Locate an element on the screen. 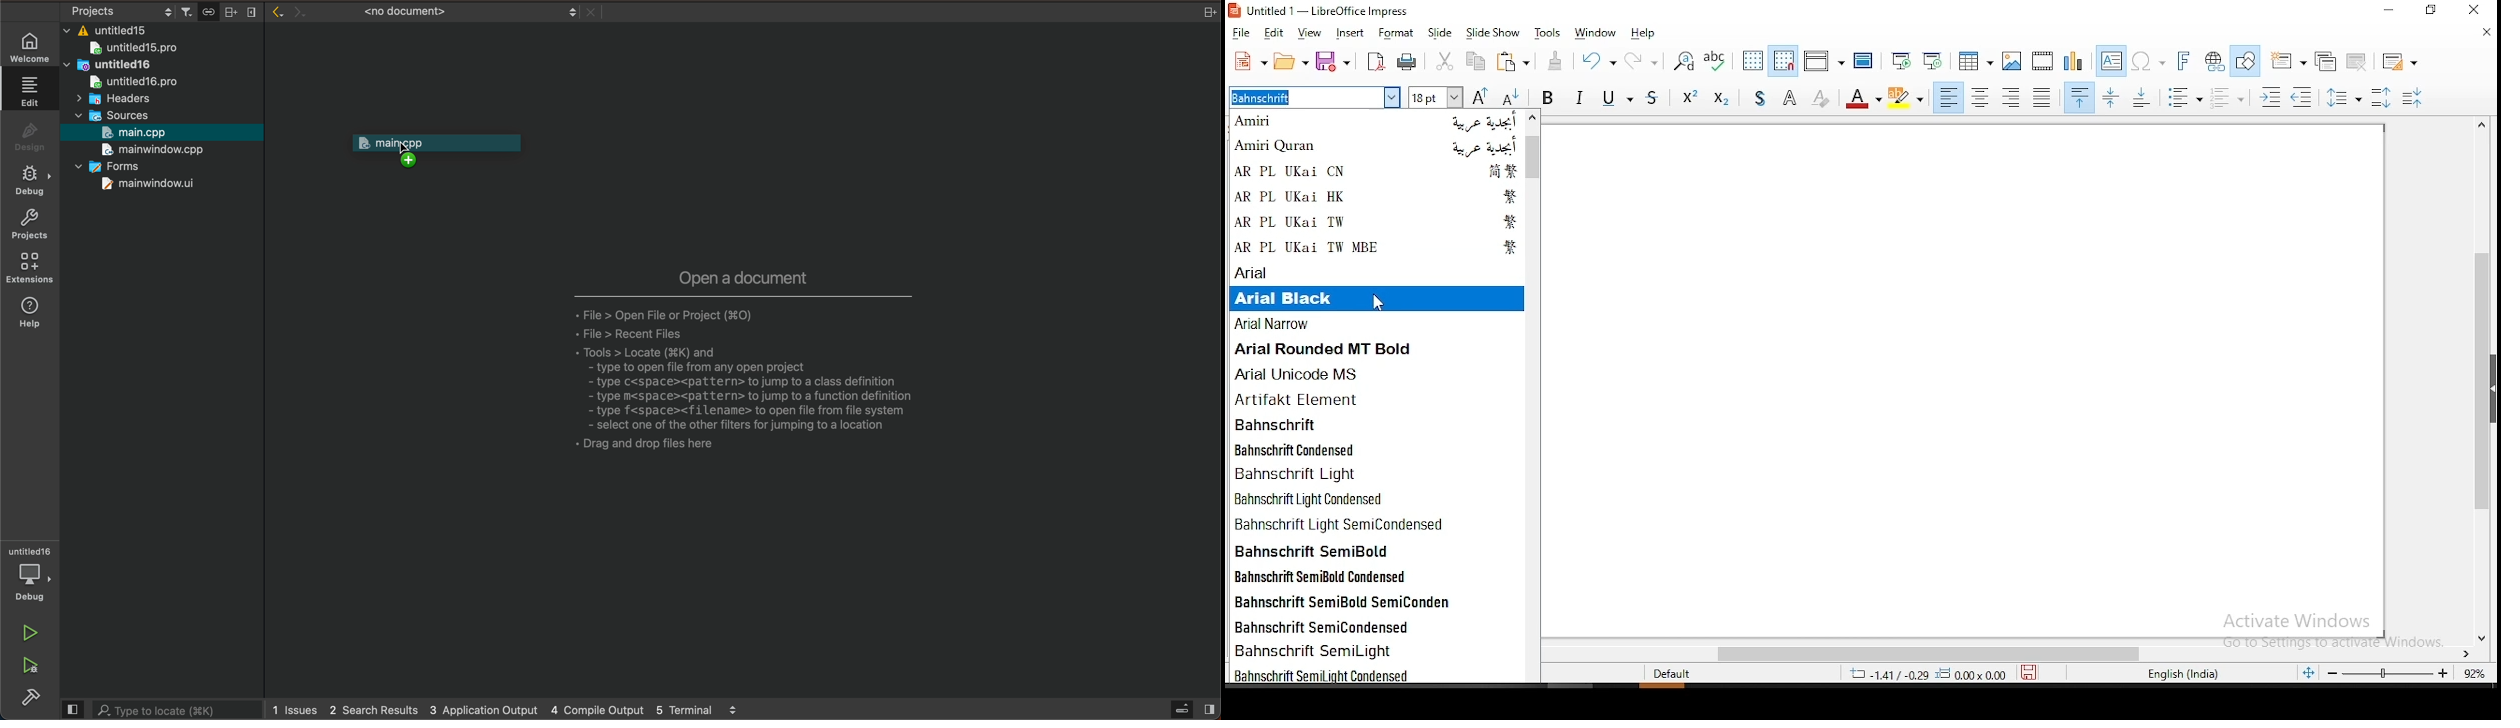 Image resolution: width=2520 pixels, height=728 pixels. AR PL UKai HK is located at coordinates (1378, 196).